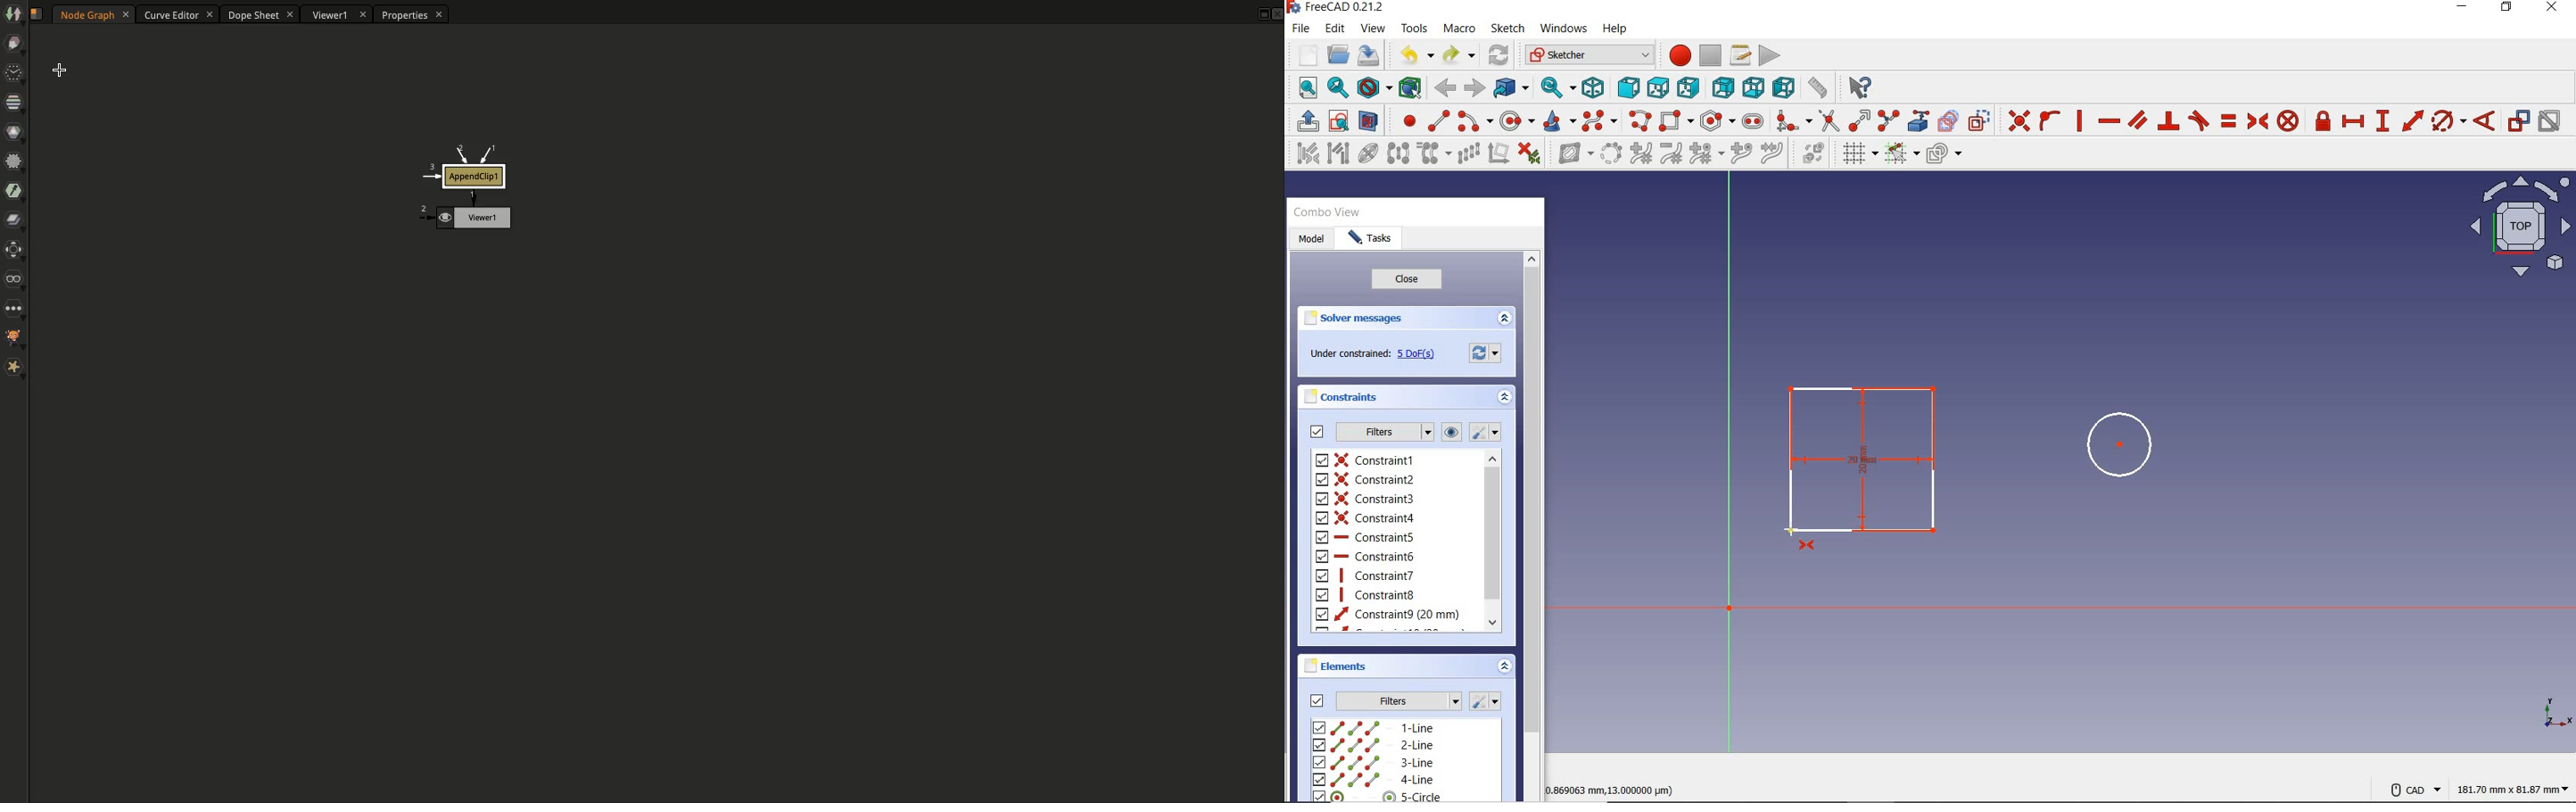  What do you see at coordinates (1414, 280) in the screenshot?
I see `close` at bounding box center [1414, 280].